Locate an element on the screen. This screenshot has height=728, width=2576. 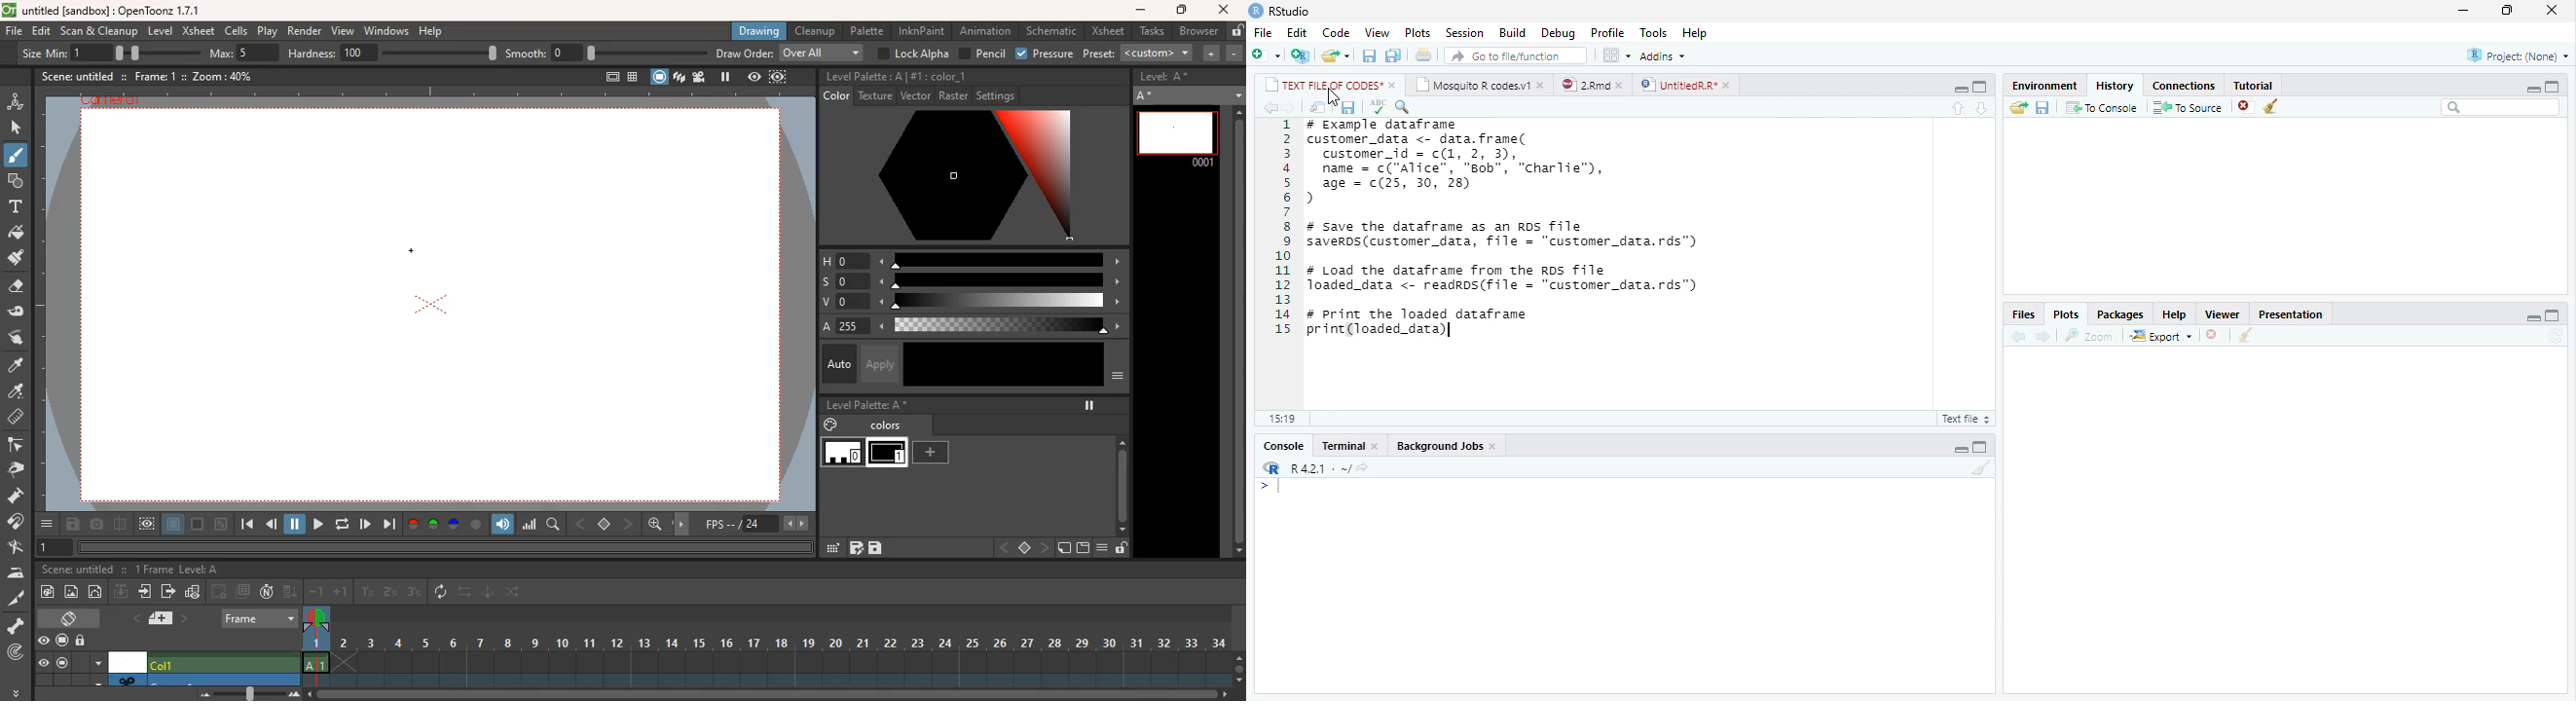
pick is located at coordinates (21, 470).